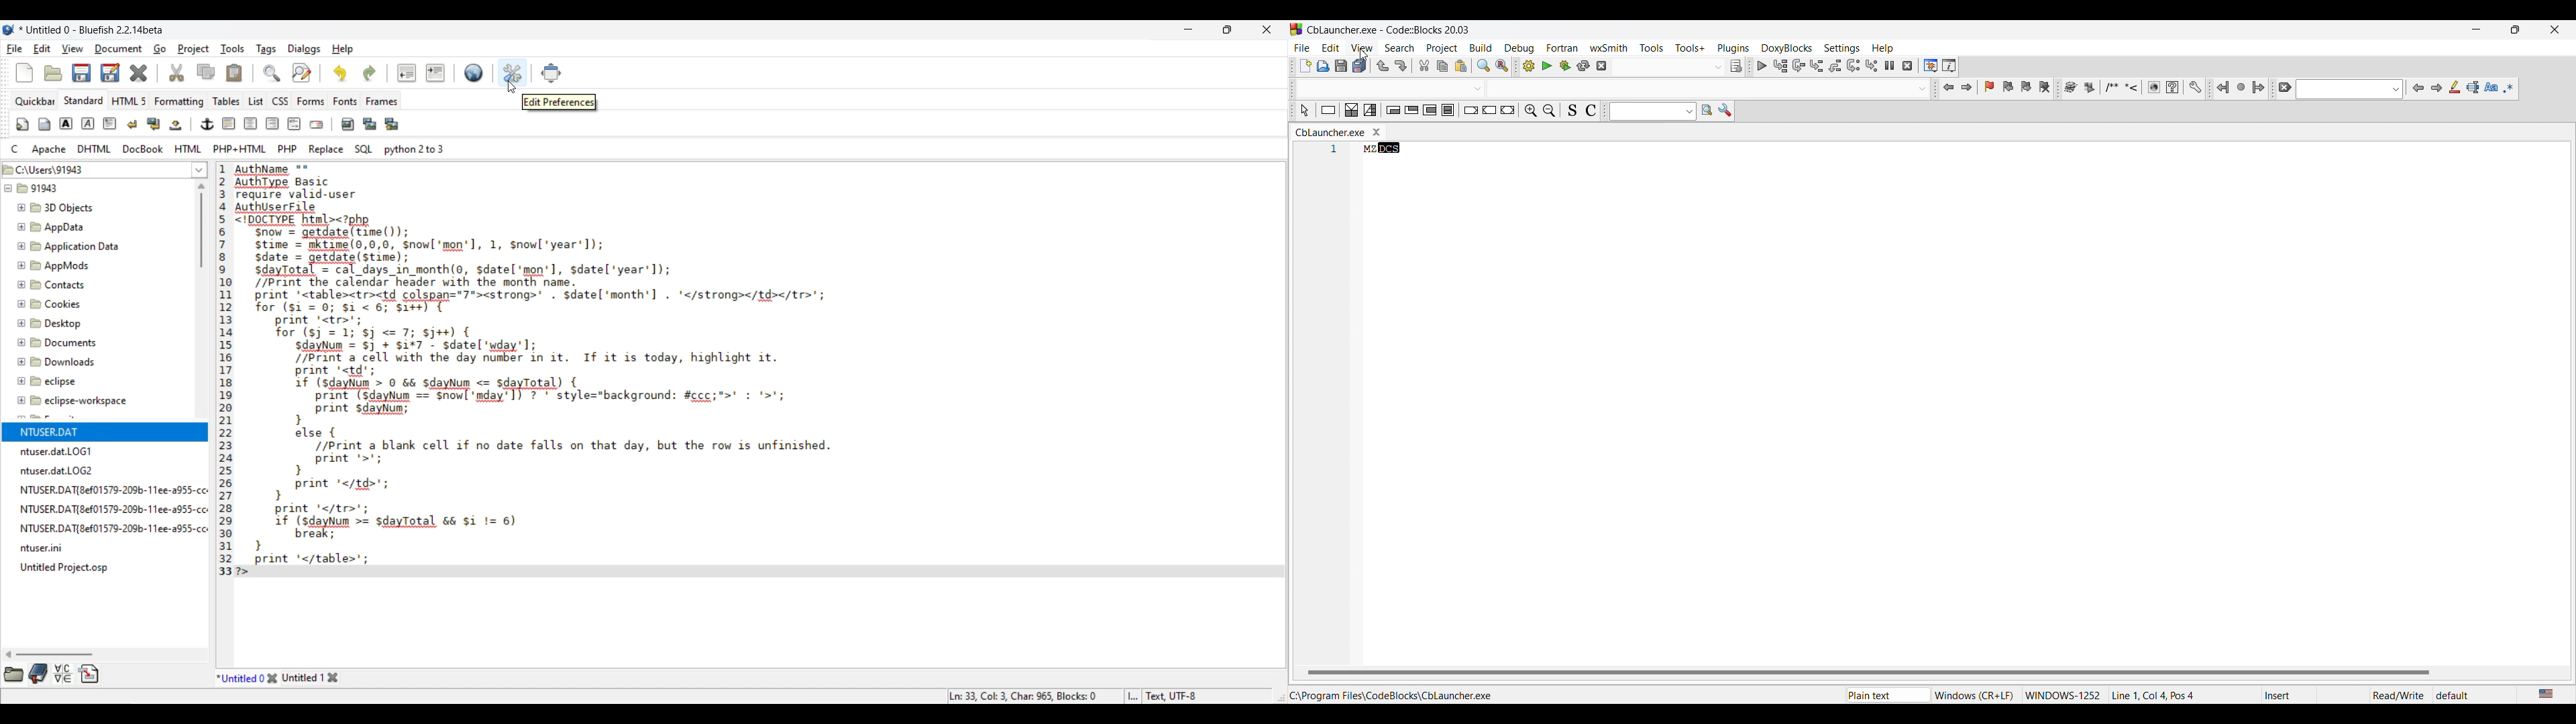 Image resolution: width=2576 pixels, height=728 pixels. Describe the element at coordinates (1342, 66) in the screenshot. I see `Save` at that location.